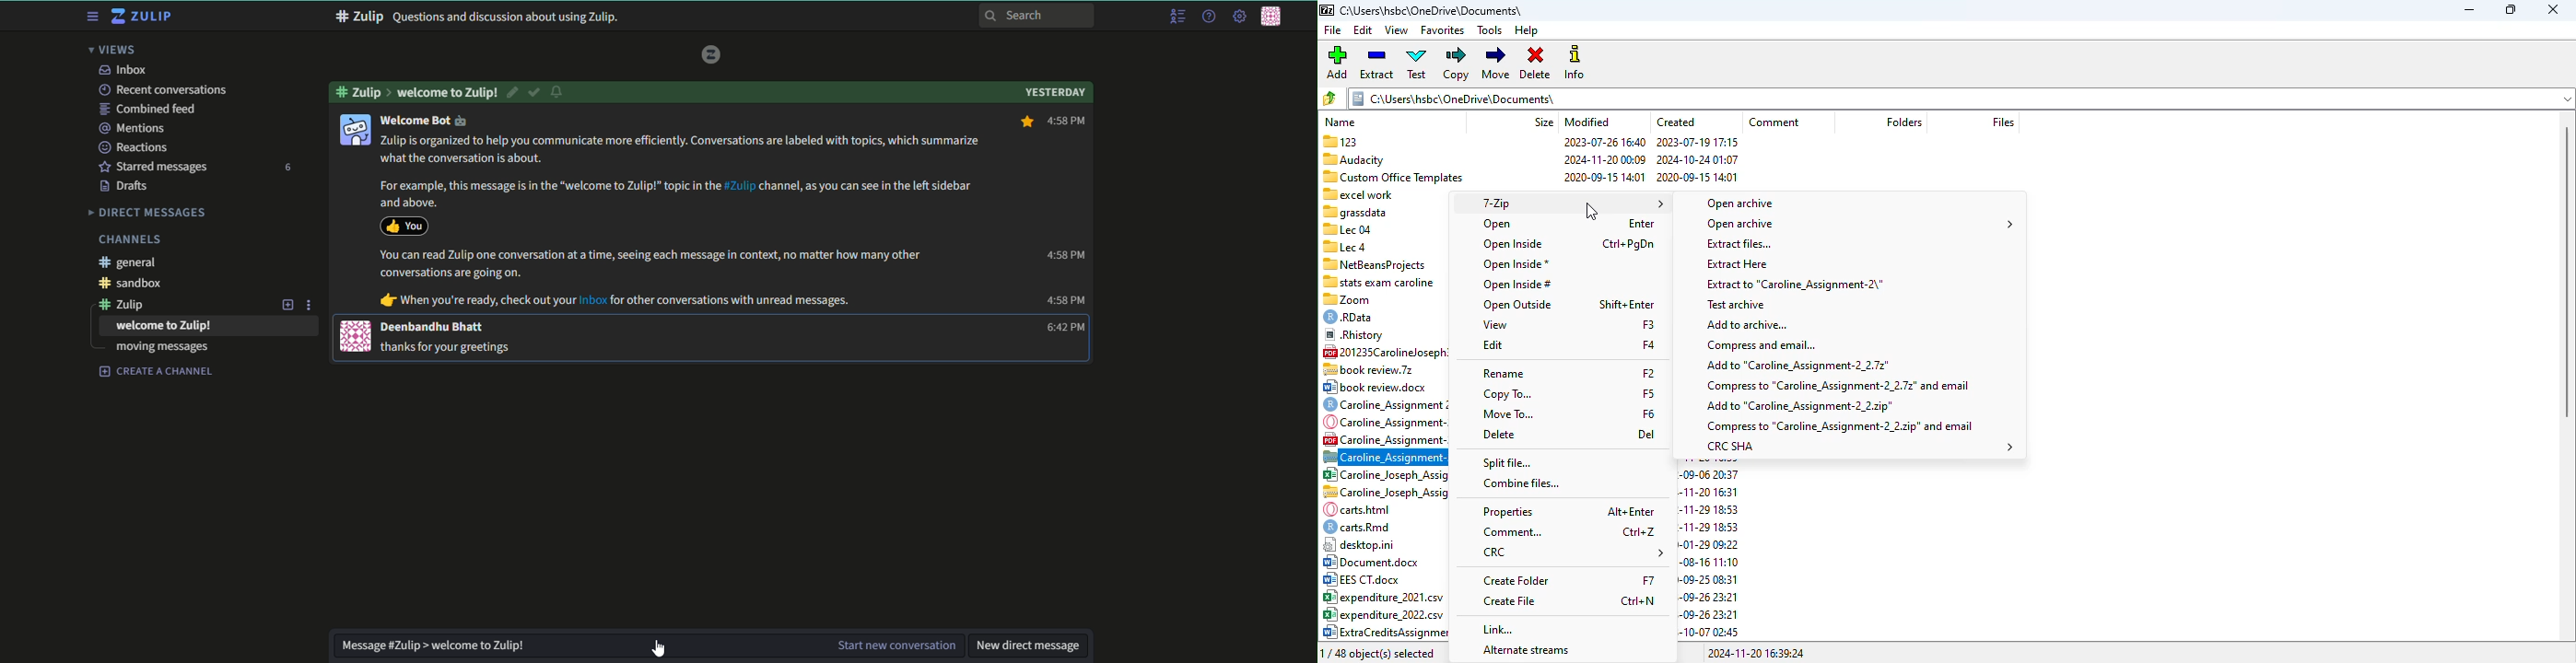 This screenshot has height=672, width=2576. Describe the element at coordinates (1775, 122) in the screenshot. I see `comment` at that location.